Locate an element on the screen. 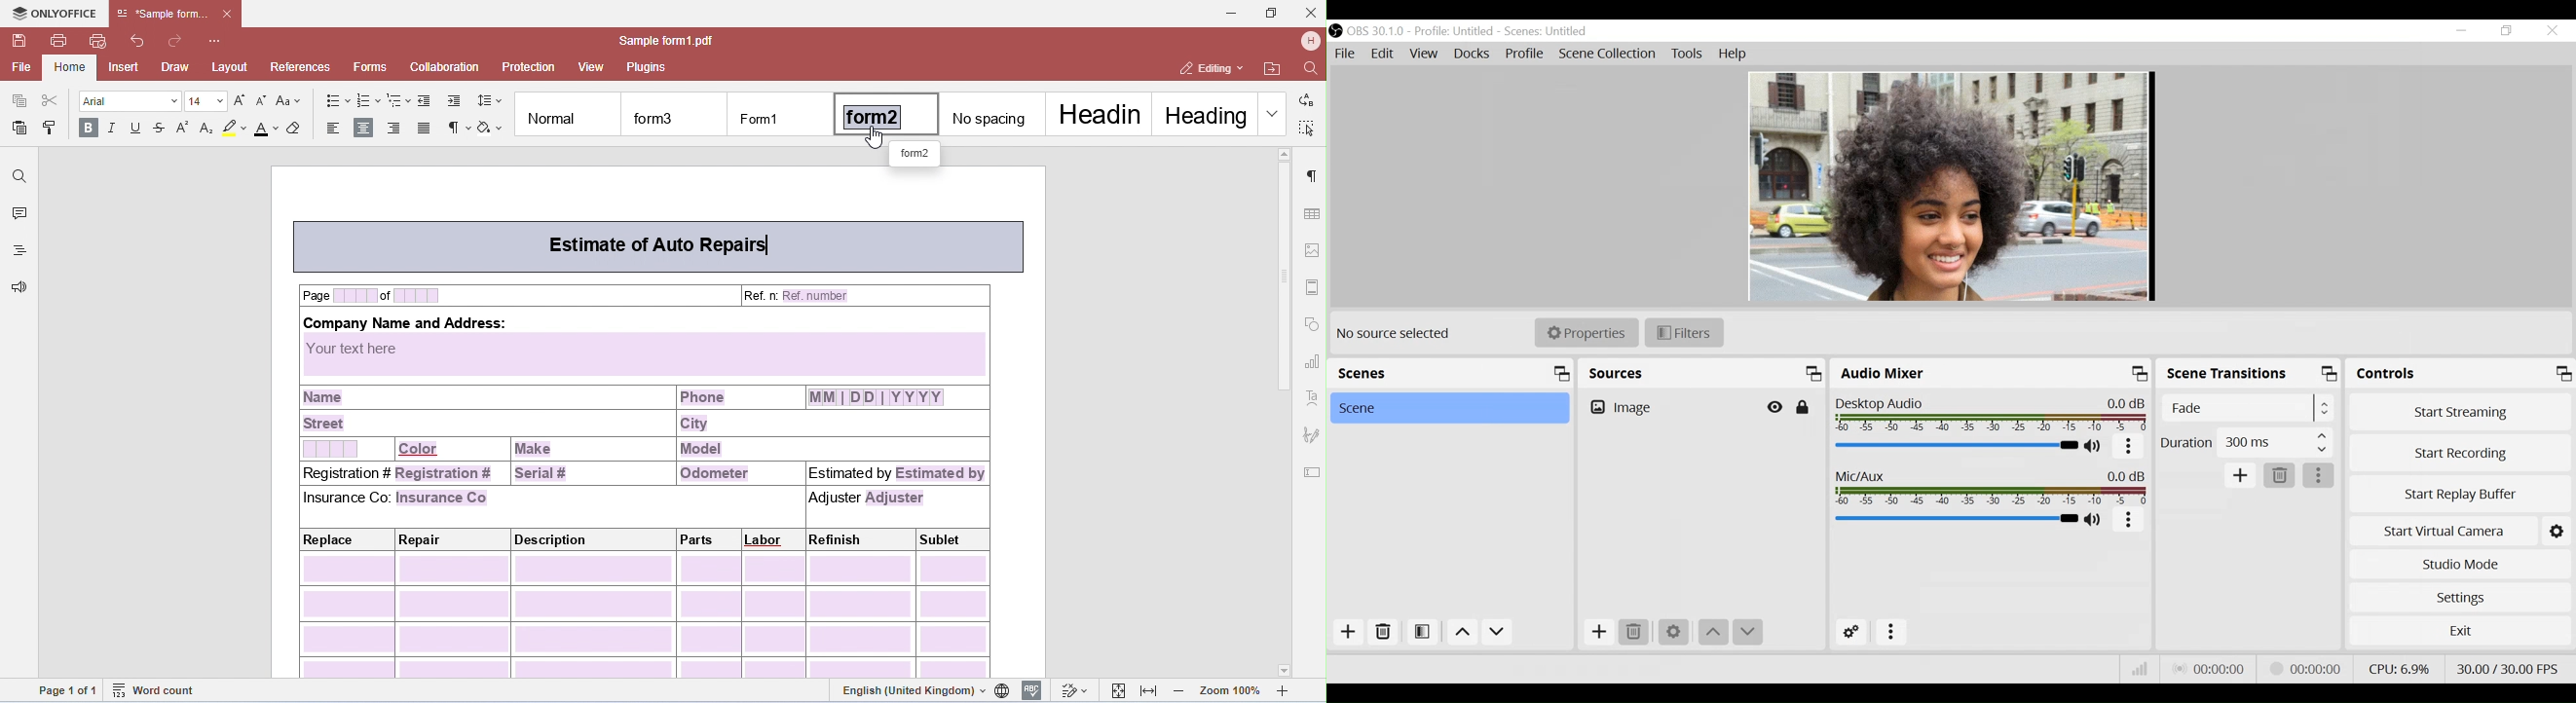  Image is located at coordinates (1672, 407).